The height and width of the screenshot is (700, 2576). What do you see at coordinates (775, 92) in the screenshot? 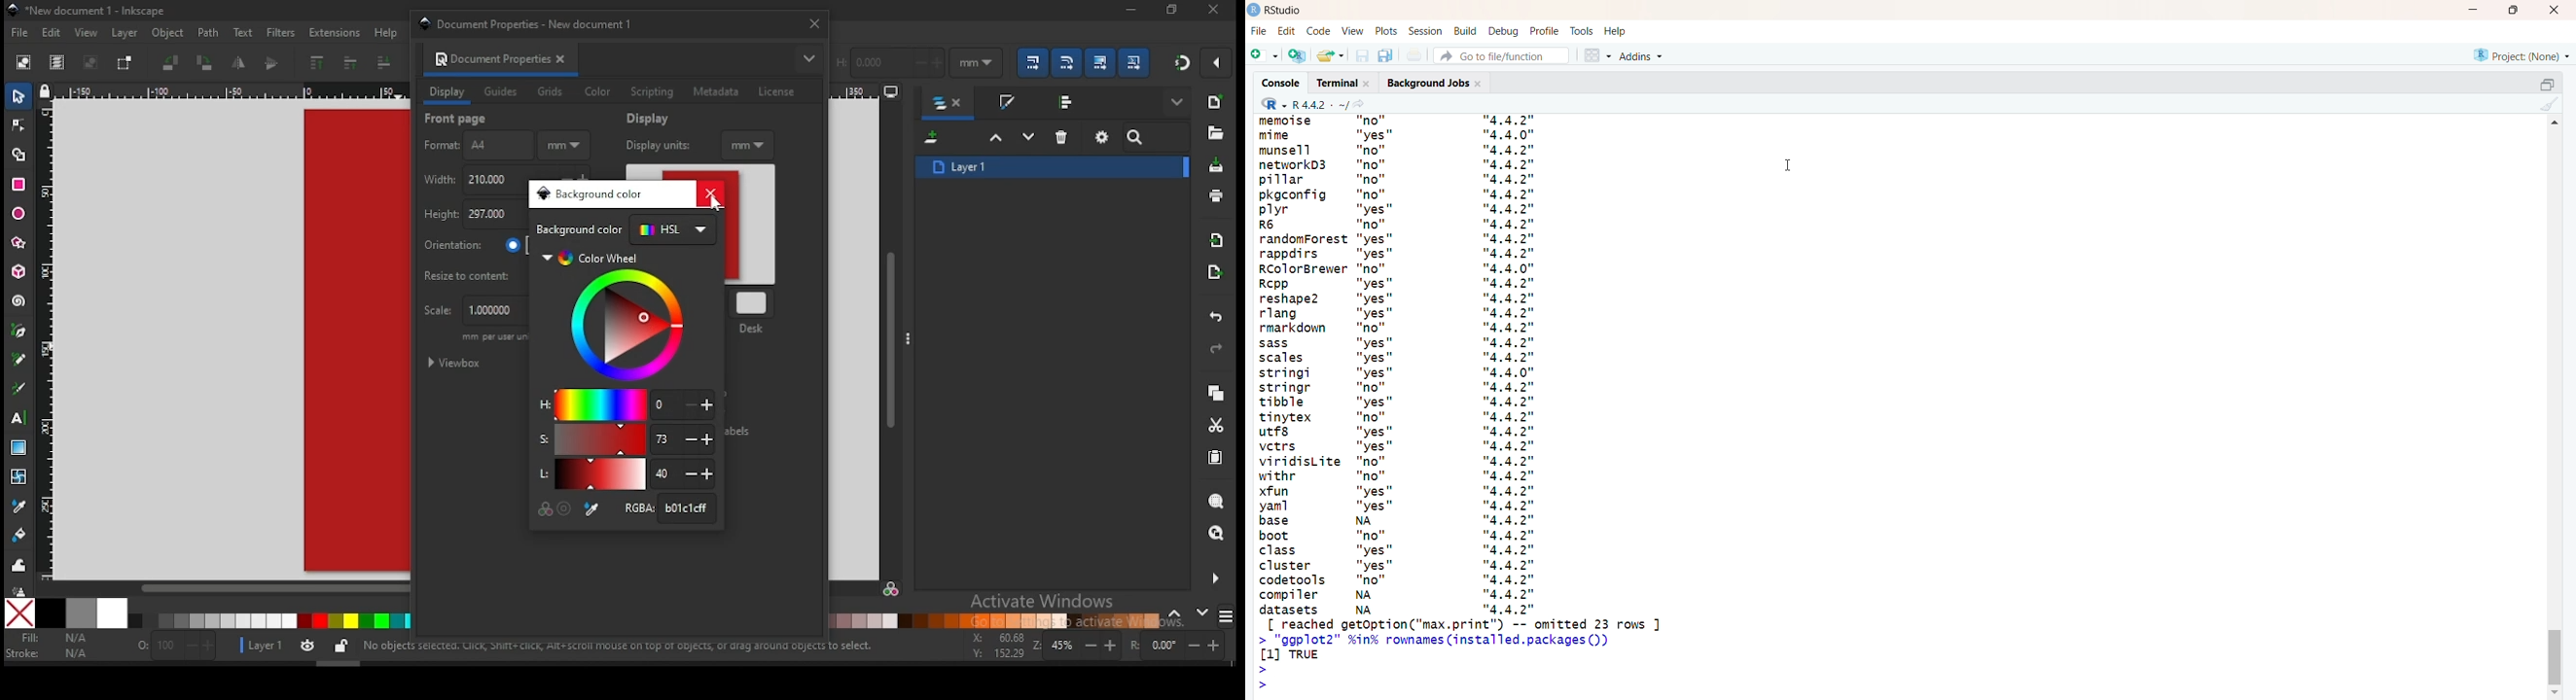
I see `license` at bounding box center [775, 92].